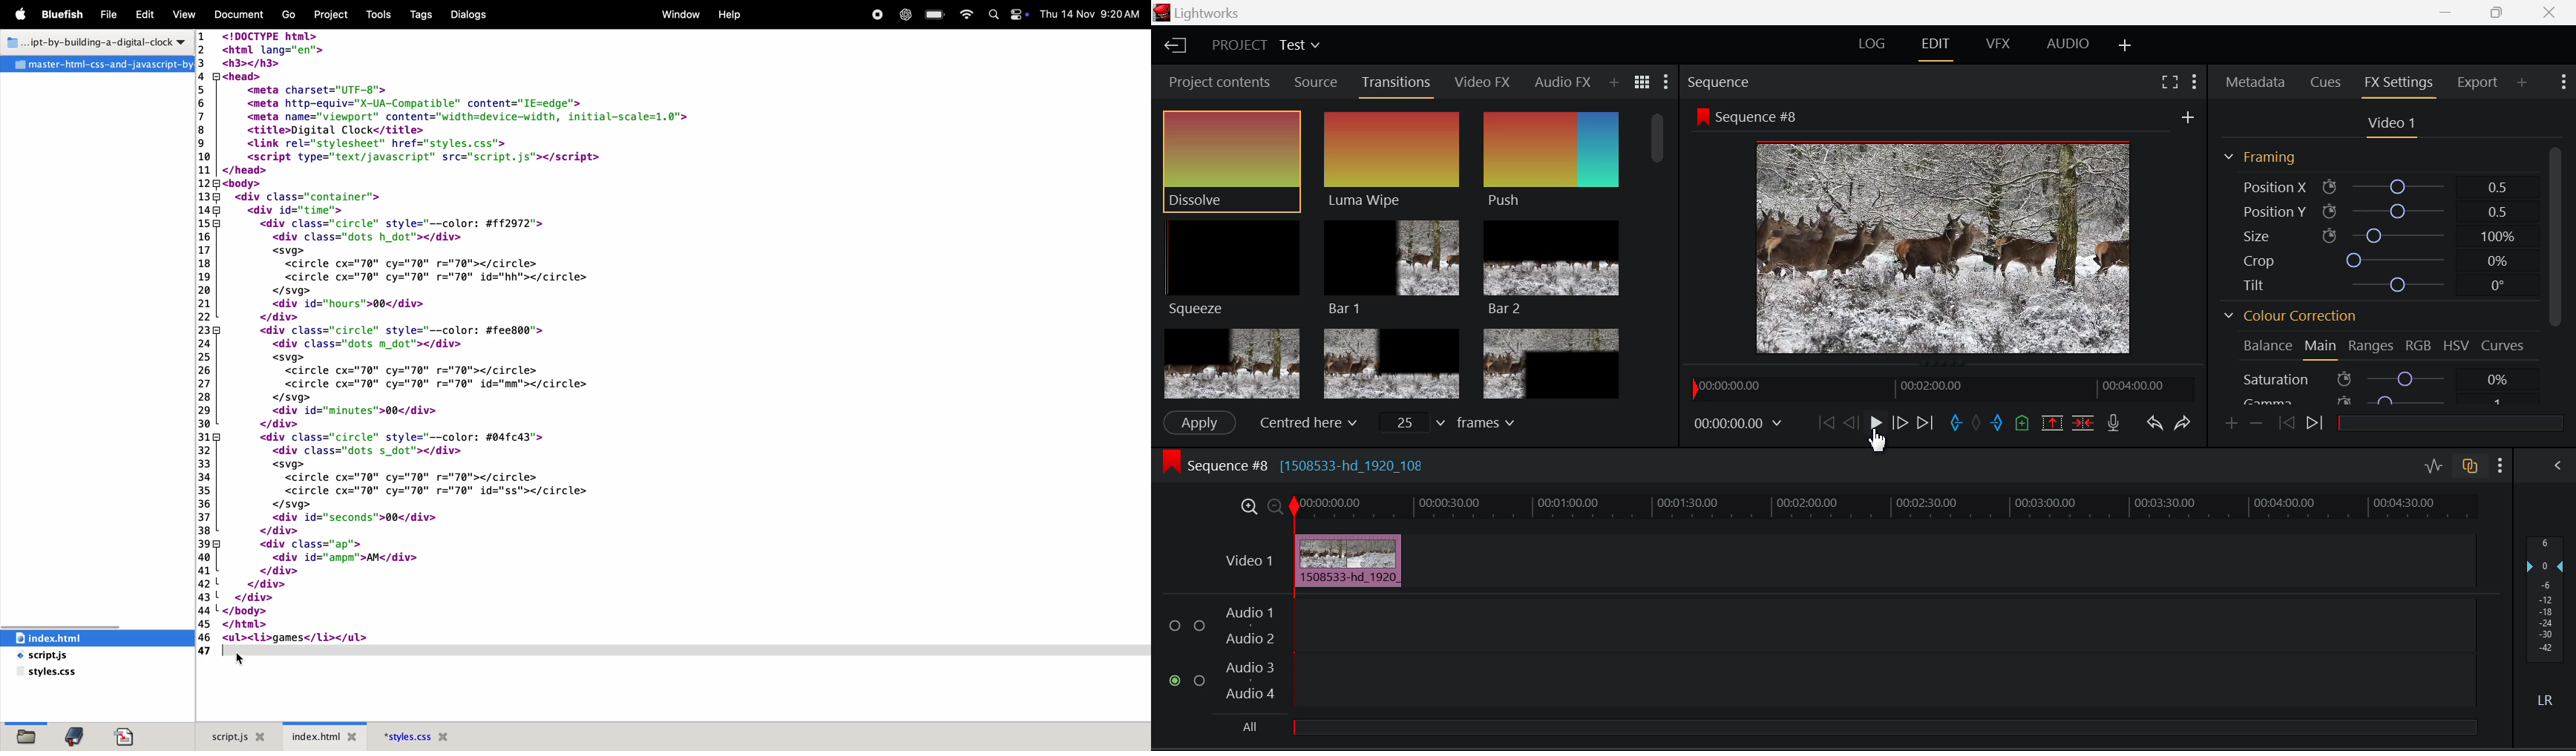  Describe the element at coordinates (1249, 506) in the screenshot. I see `Timeline Zoom In` at that location.